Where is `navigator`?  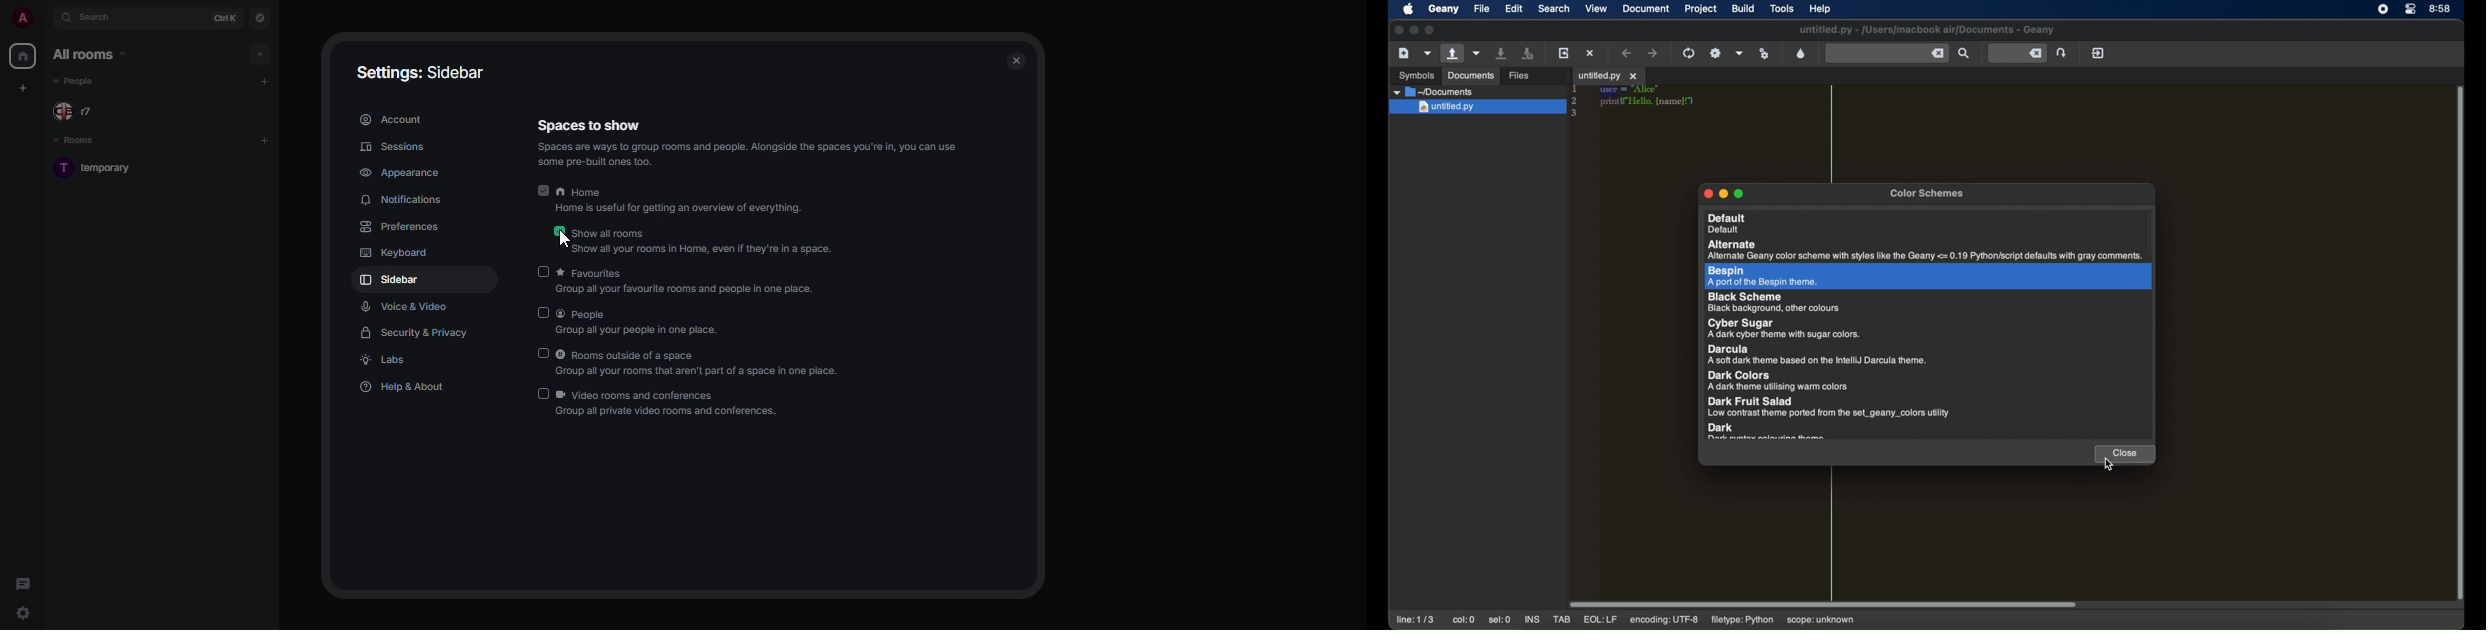 navigator is located at coordinates (261, 18).